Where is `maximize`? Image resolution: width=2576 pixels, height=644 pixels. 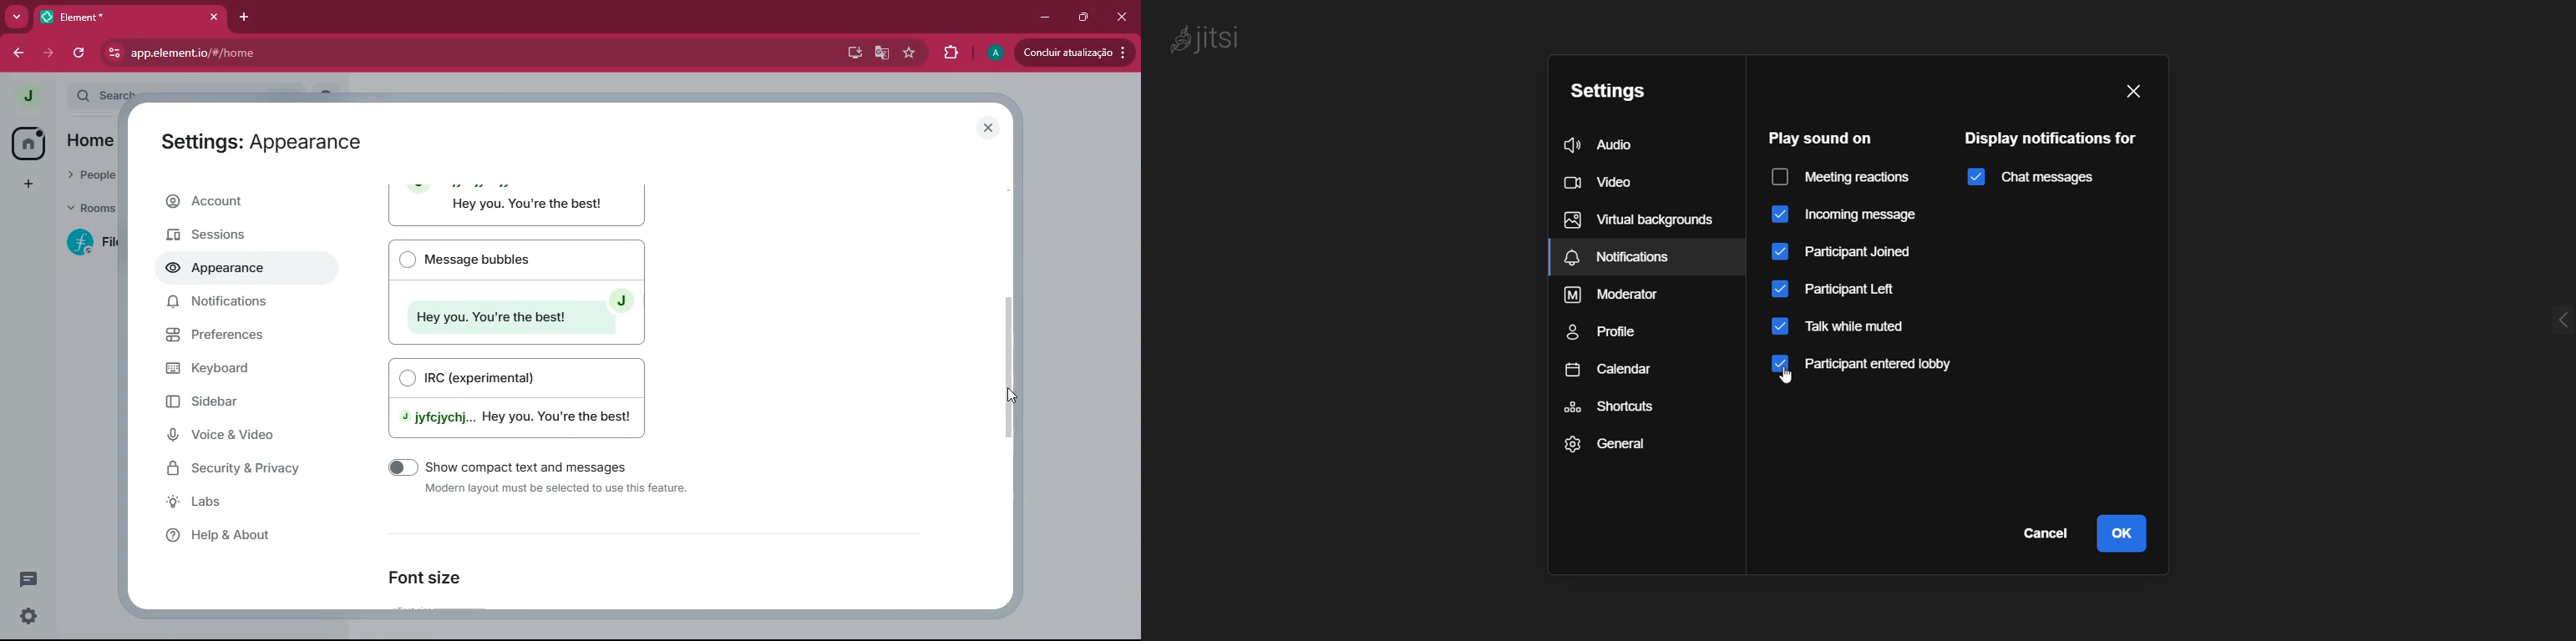 maximize is located at coordinates (1087, 16).